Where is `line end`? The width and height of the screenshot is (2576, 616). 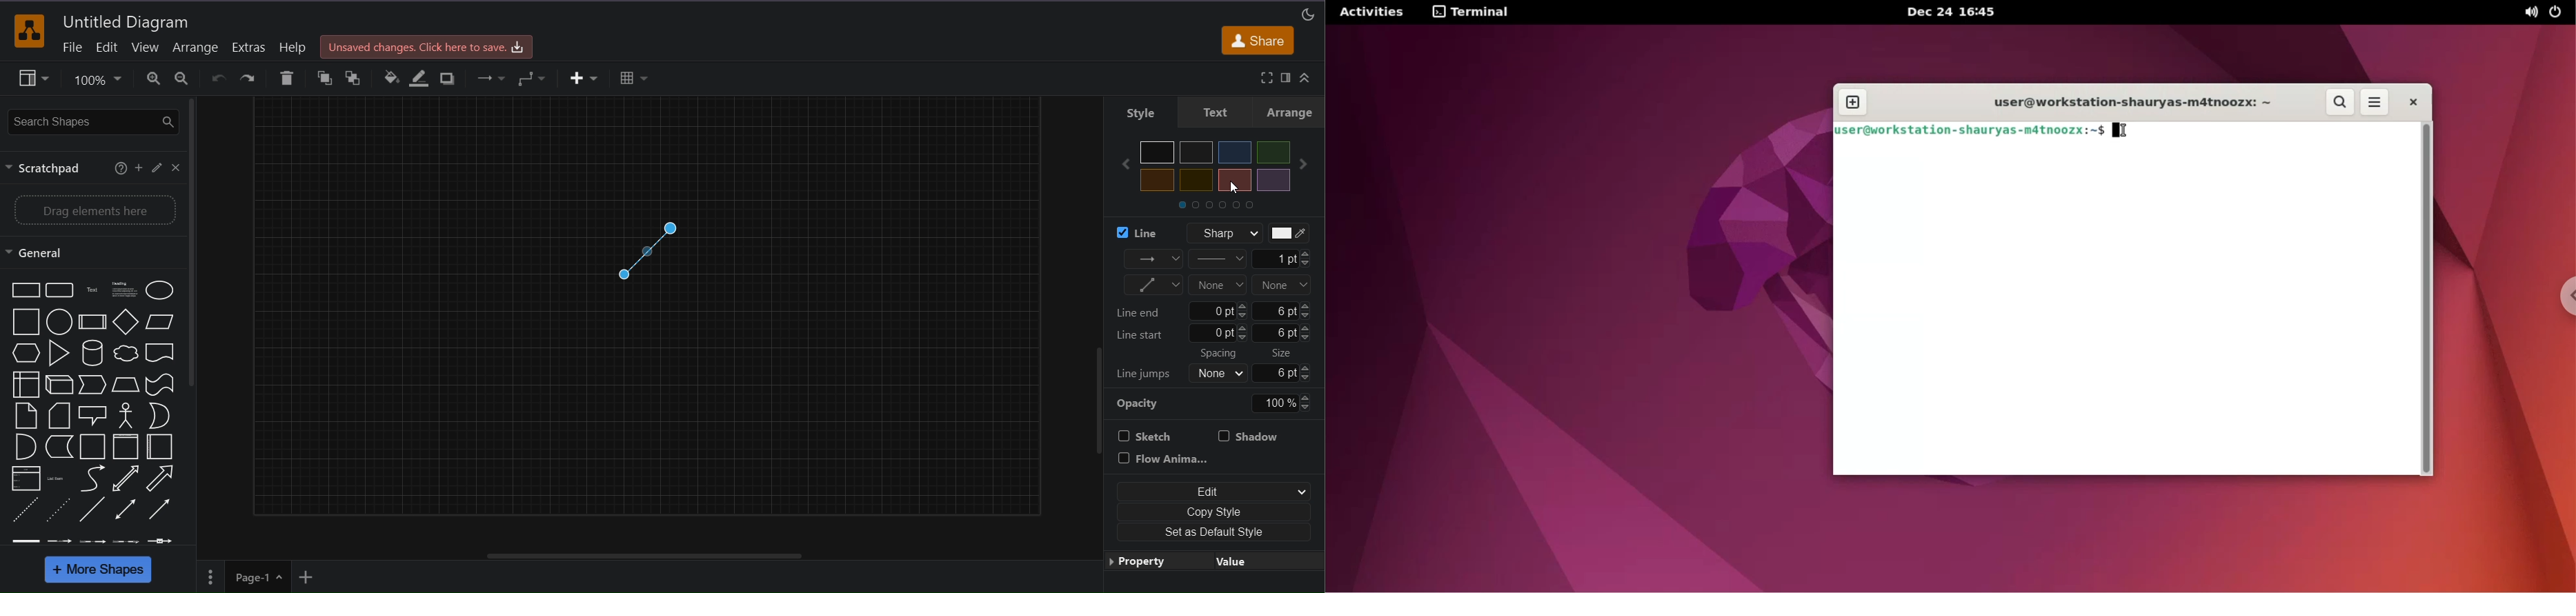 line end is located at coordinates (1218, 312).